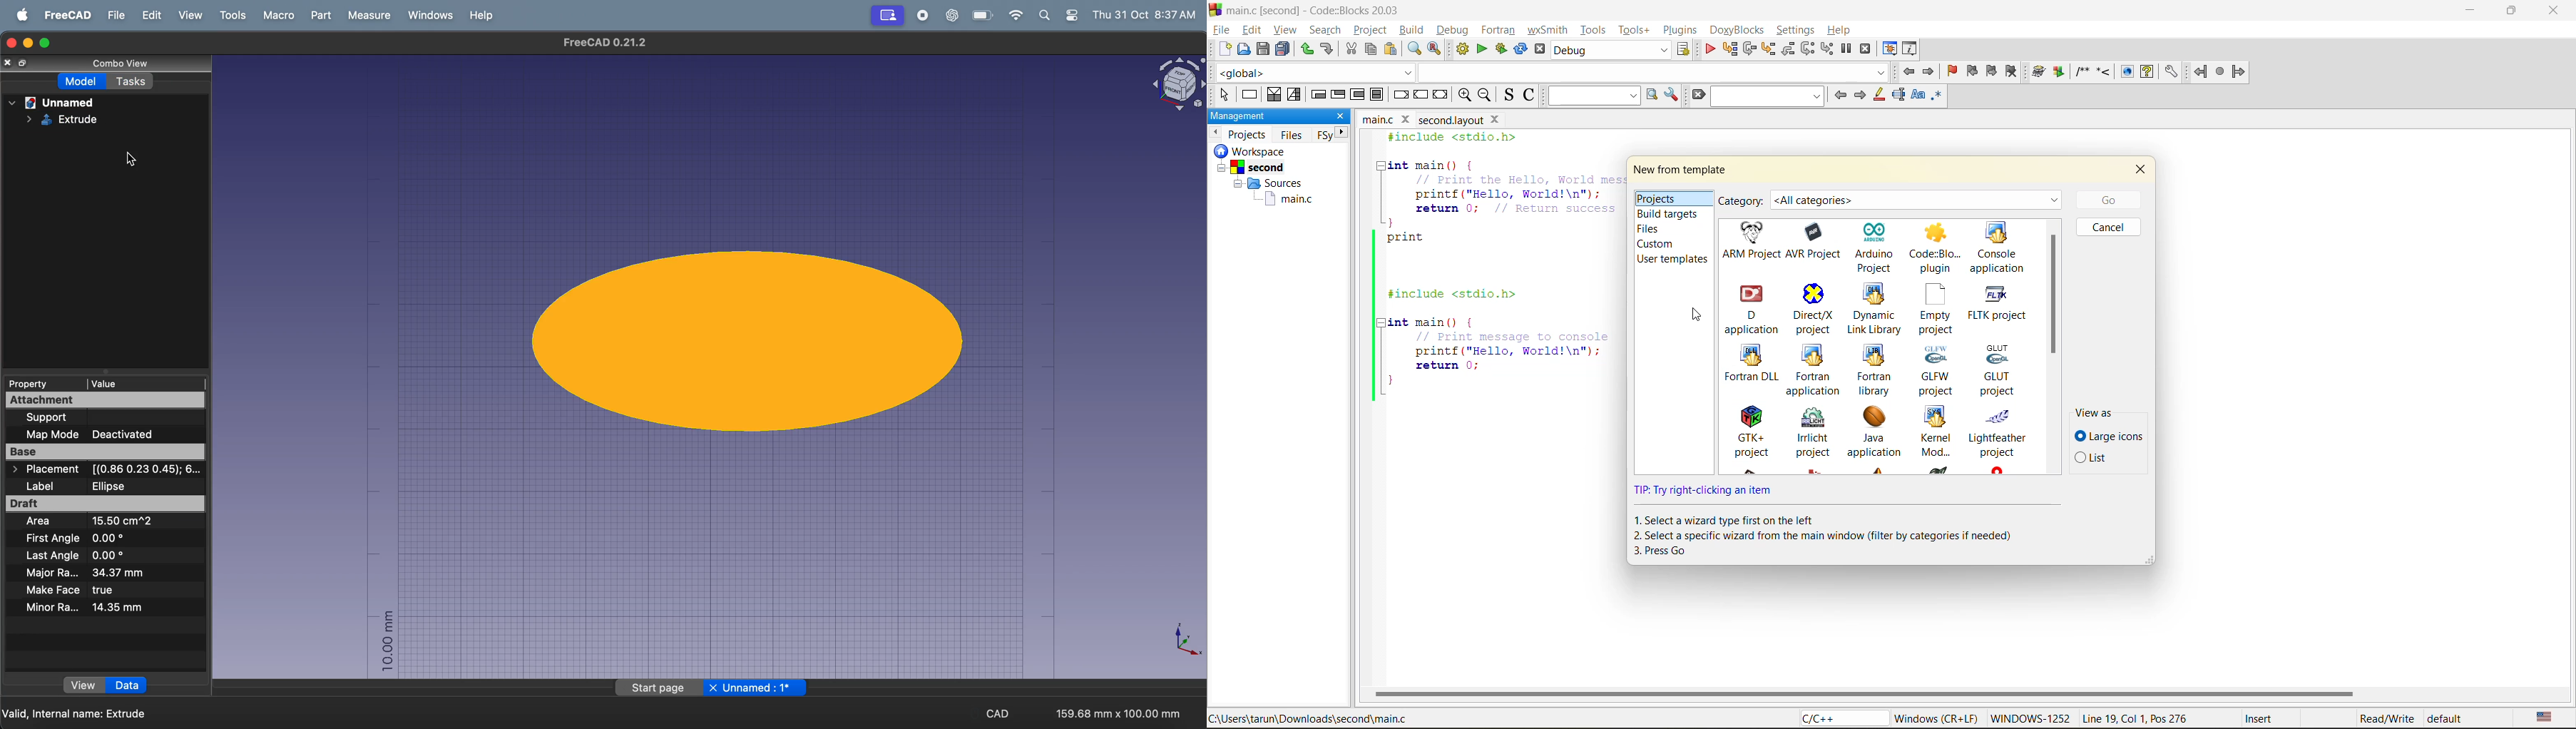 This screenshot has height=756, width=2576. Describe the element at coordinates (1751, 51) in the screenshot. I see `next line ` at that location.